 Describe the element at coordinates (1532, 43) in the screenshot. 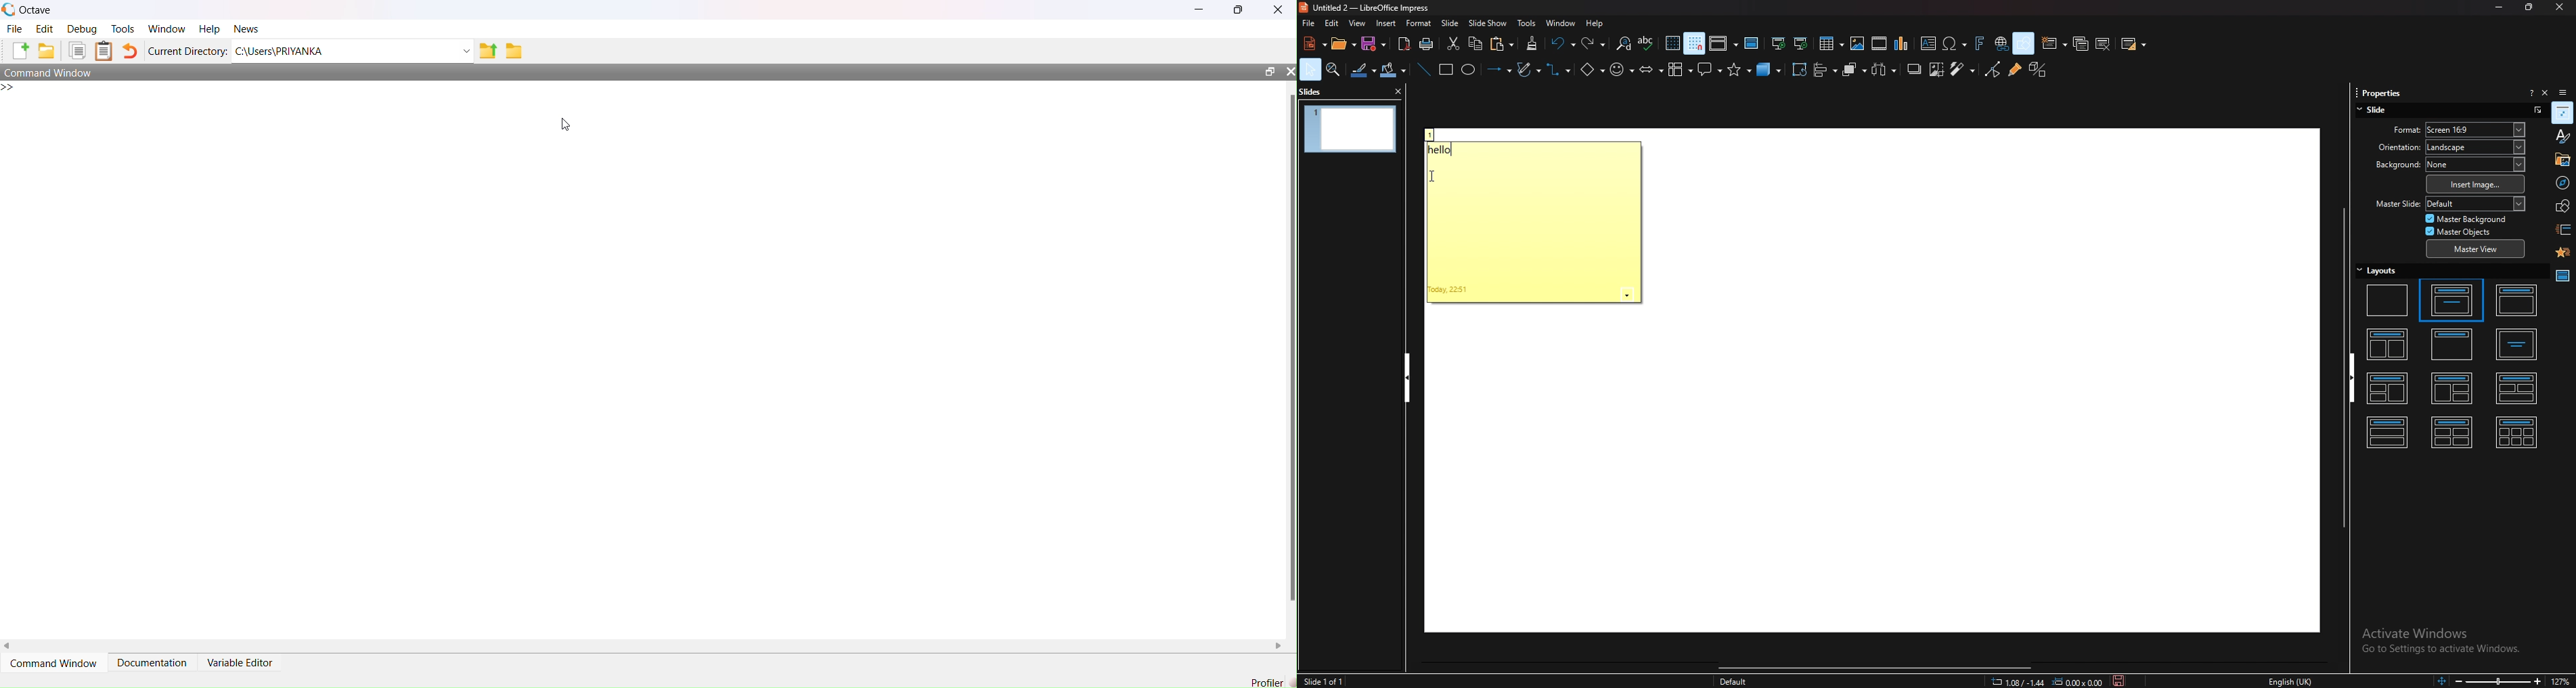

I see `clone formatting` at that location.